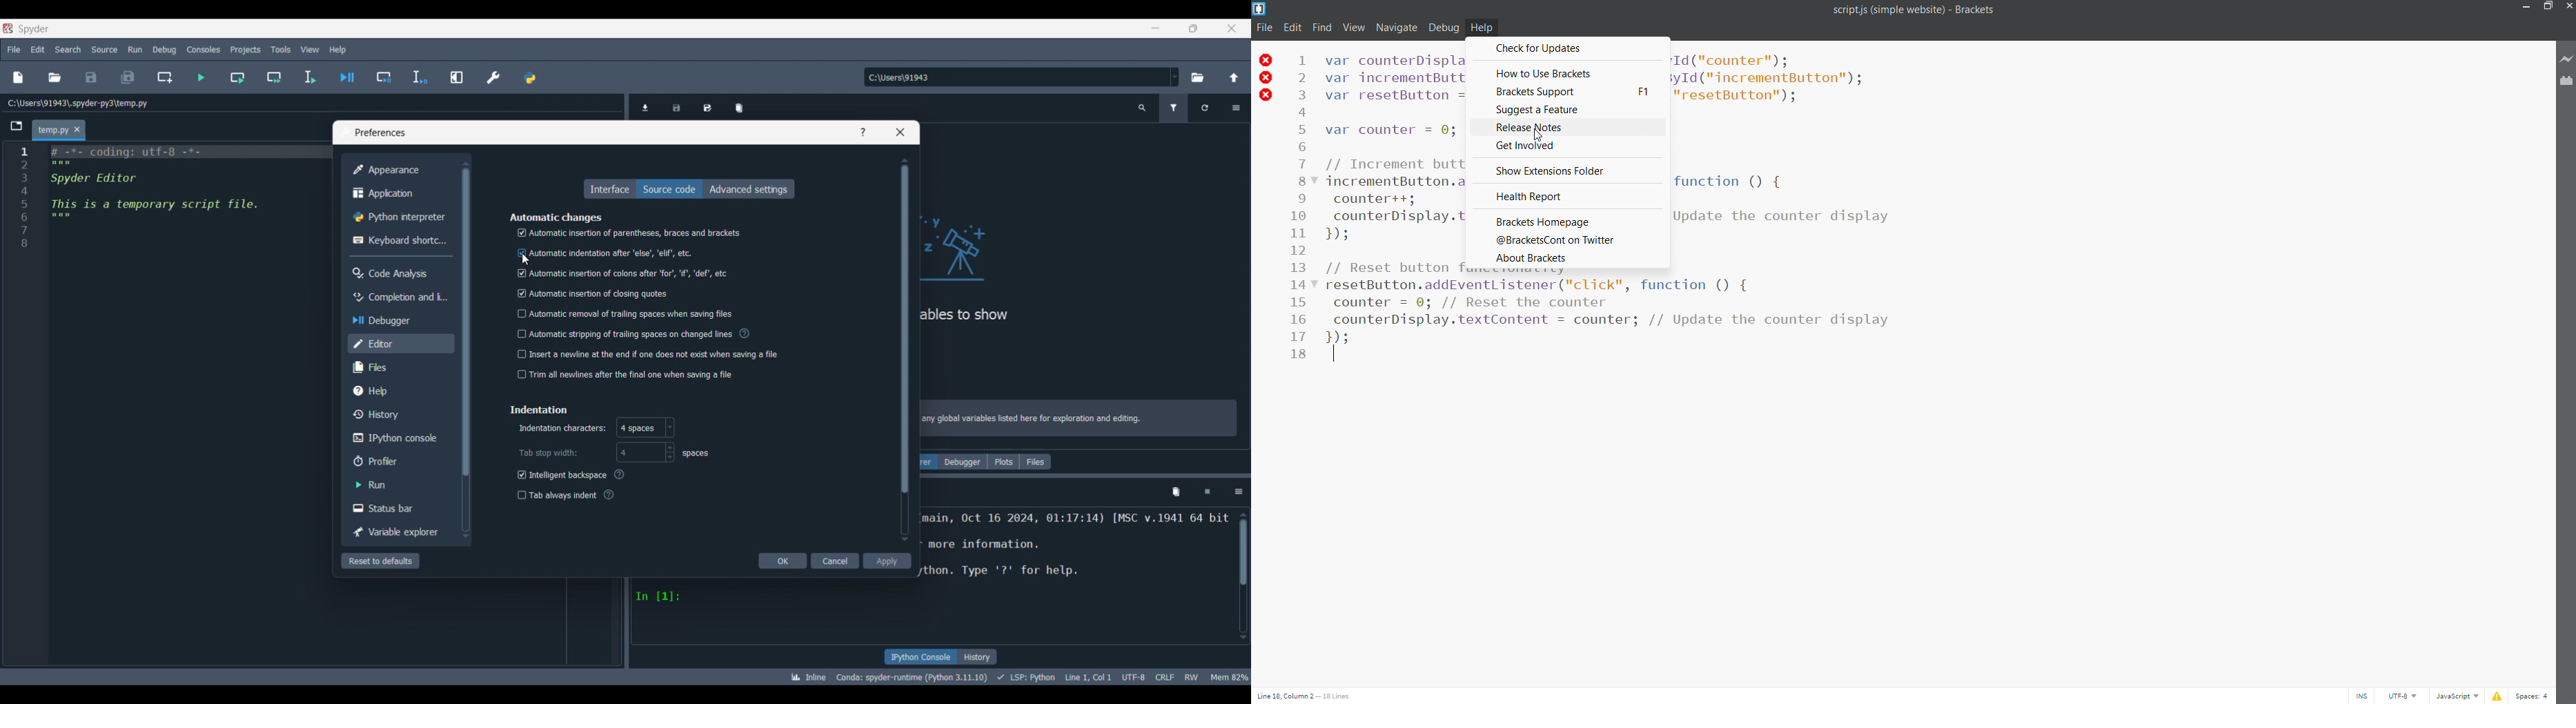  Describe the element at coordinates (744, 333) in the screenshot. I see `Description of toggle setting` at that location.